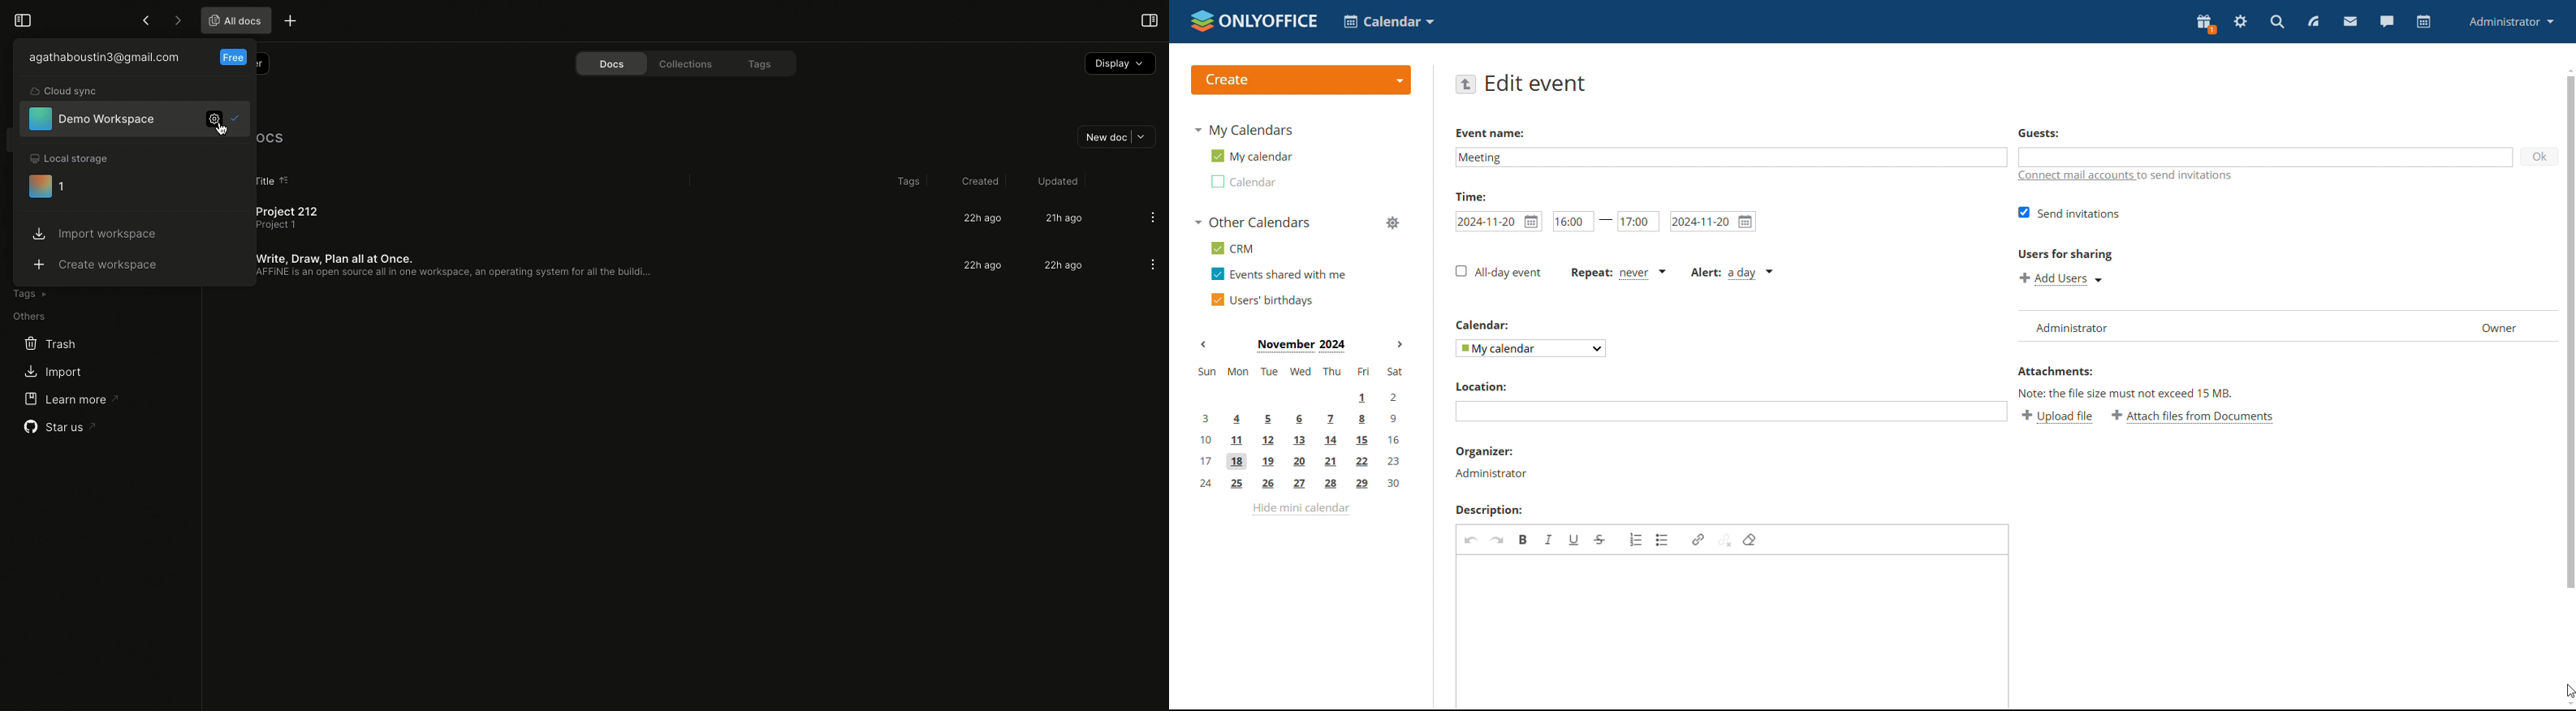 The width and height of the screenshot is (2576, 728). Describe the element at coordinates (1583, 221) in the screenshot. I see `start time` at that location.